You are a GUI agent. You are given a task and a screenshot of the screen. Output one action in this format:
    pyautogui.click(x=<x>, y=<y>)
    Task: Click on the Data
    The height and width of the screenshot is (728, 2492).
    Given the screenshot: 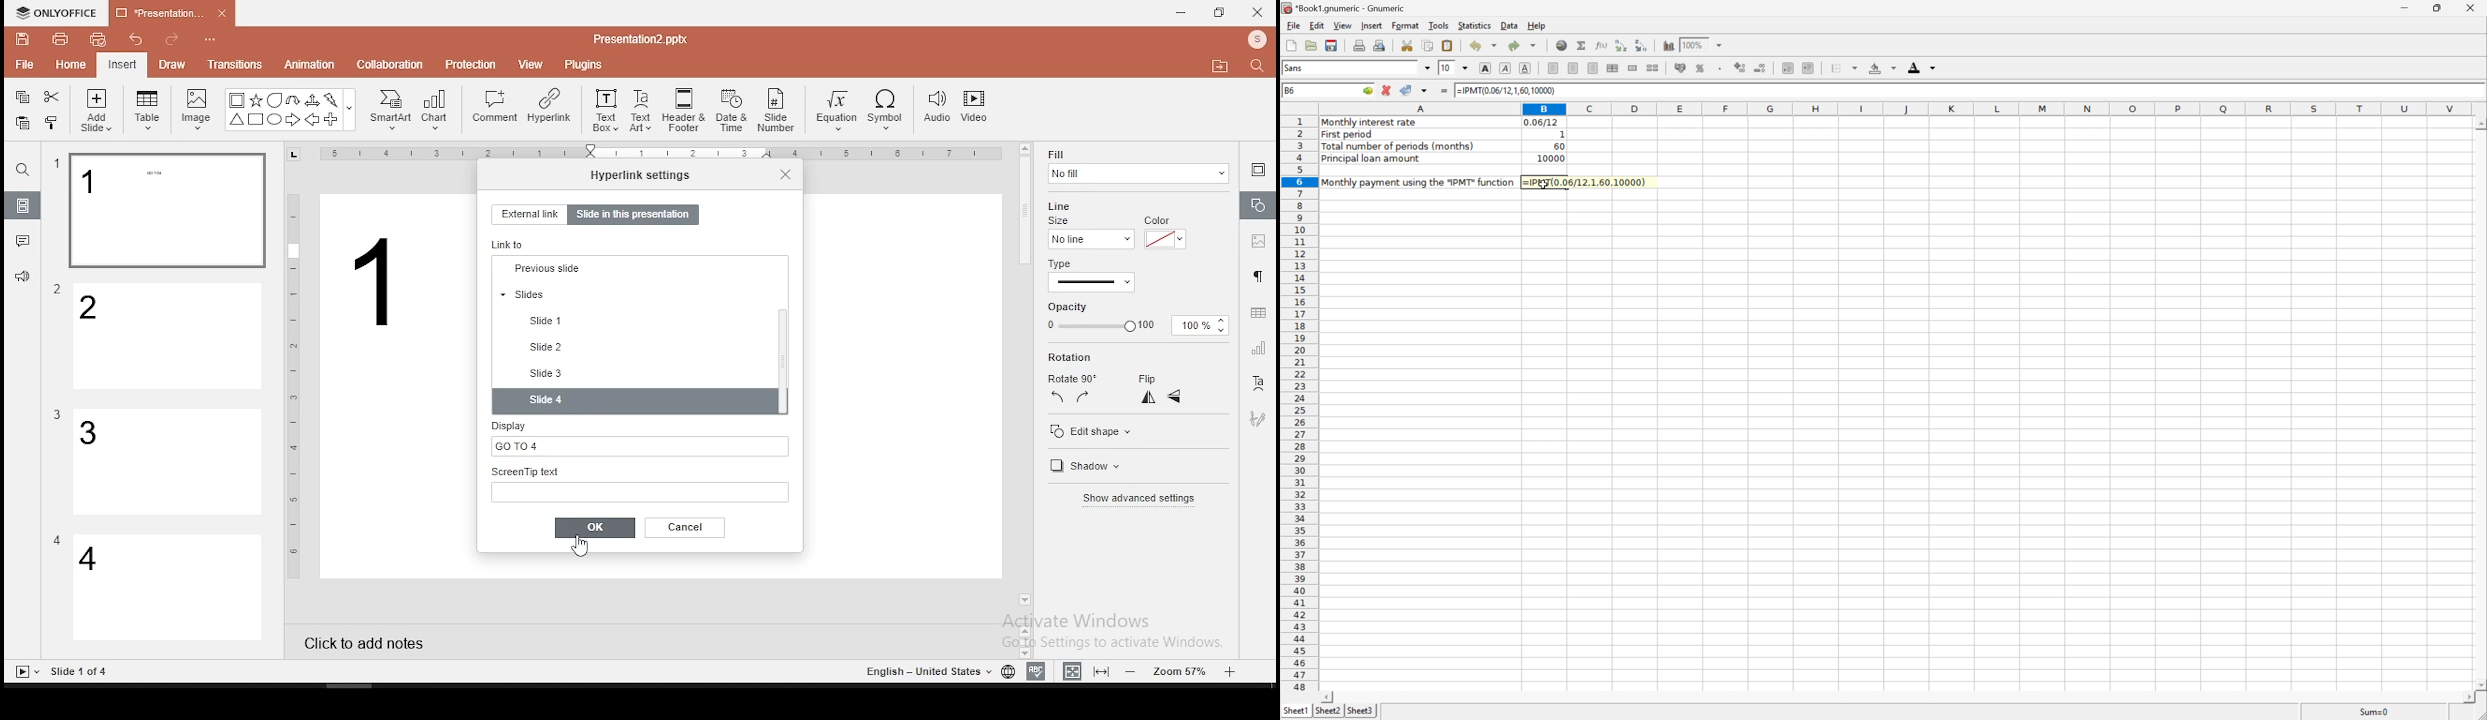 What is the action you would take?
    pyautogui.click(x=1510, y=27)
    